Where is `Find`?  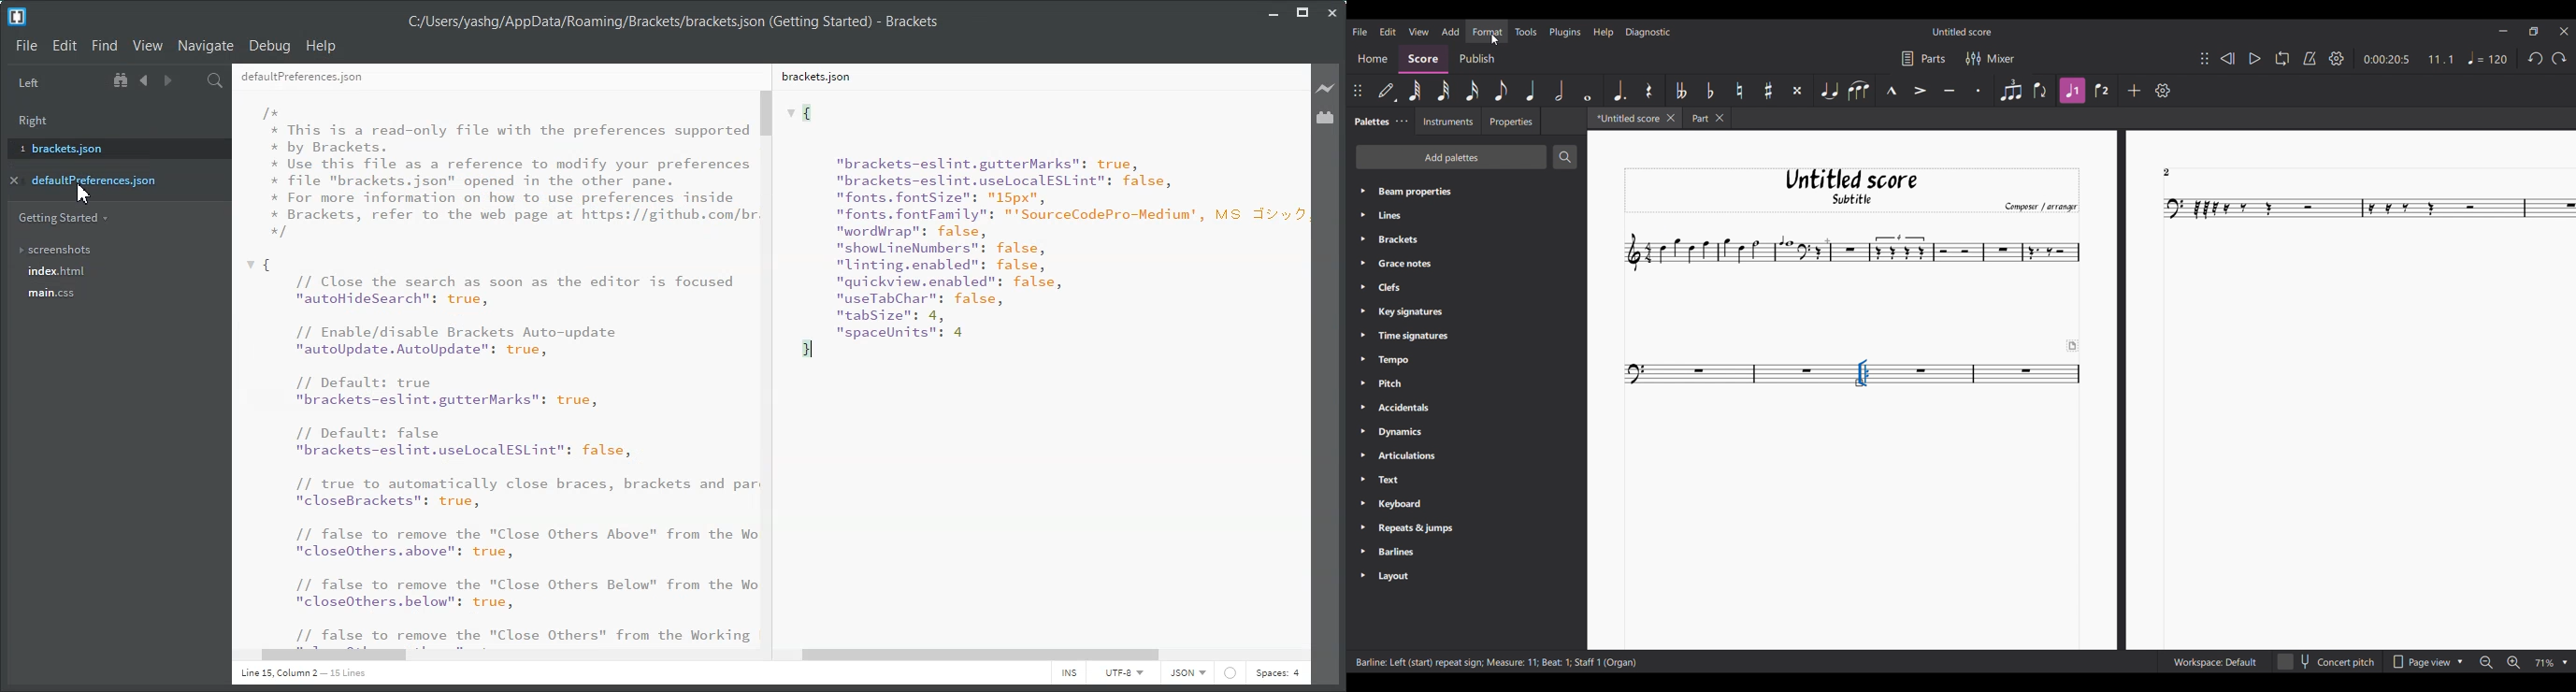 Find is located at coordinates (104, 46).